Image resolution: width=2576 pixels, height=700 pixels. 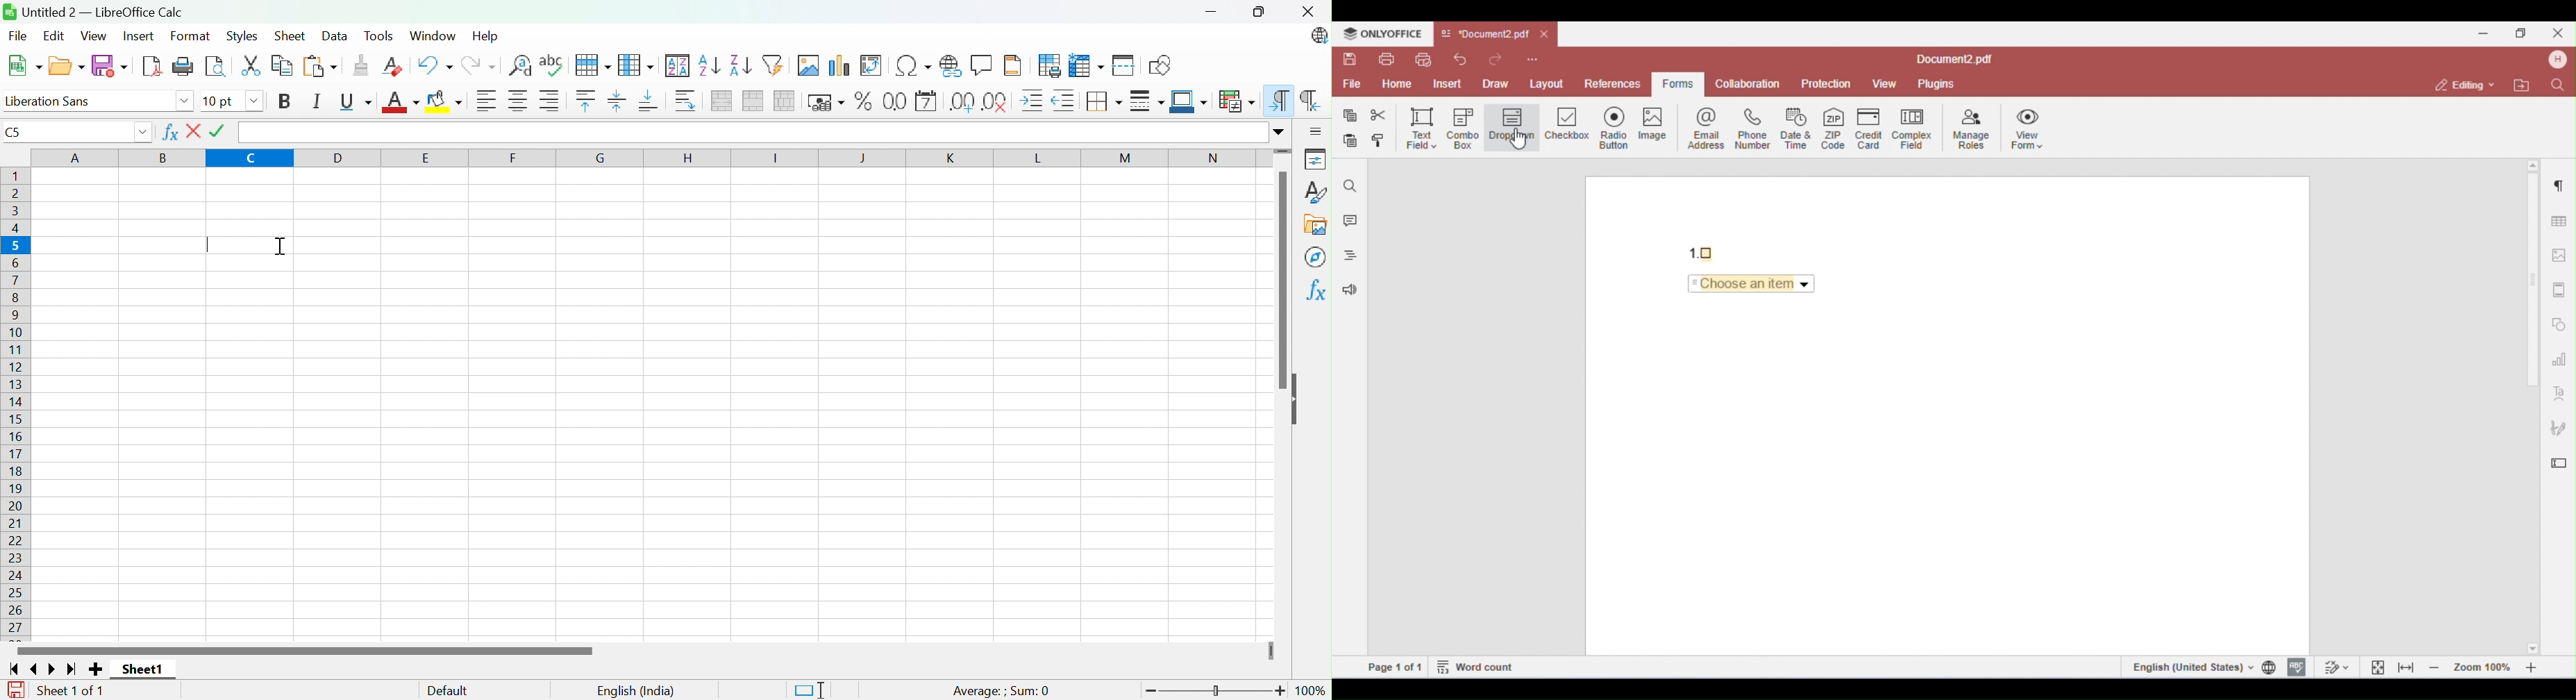 I want to click on Expand formula, so click(x=1281, y=131).